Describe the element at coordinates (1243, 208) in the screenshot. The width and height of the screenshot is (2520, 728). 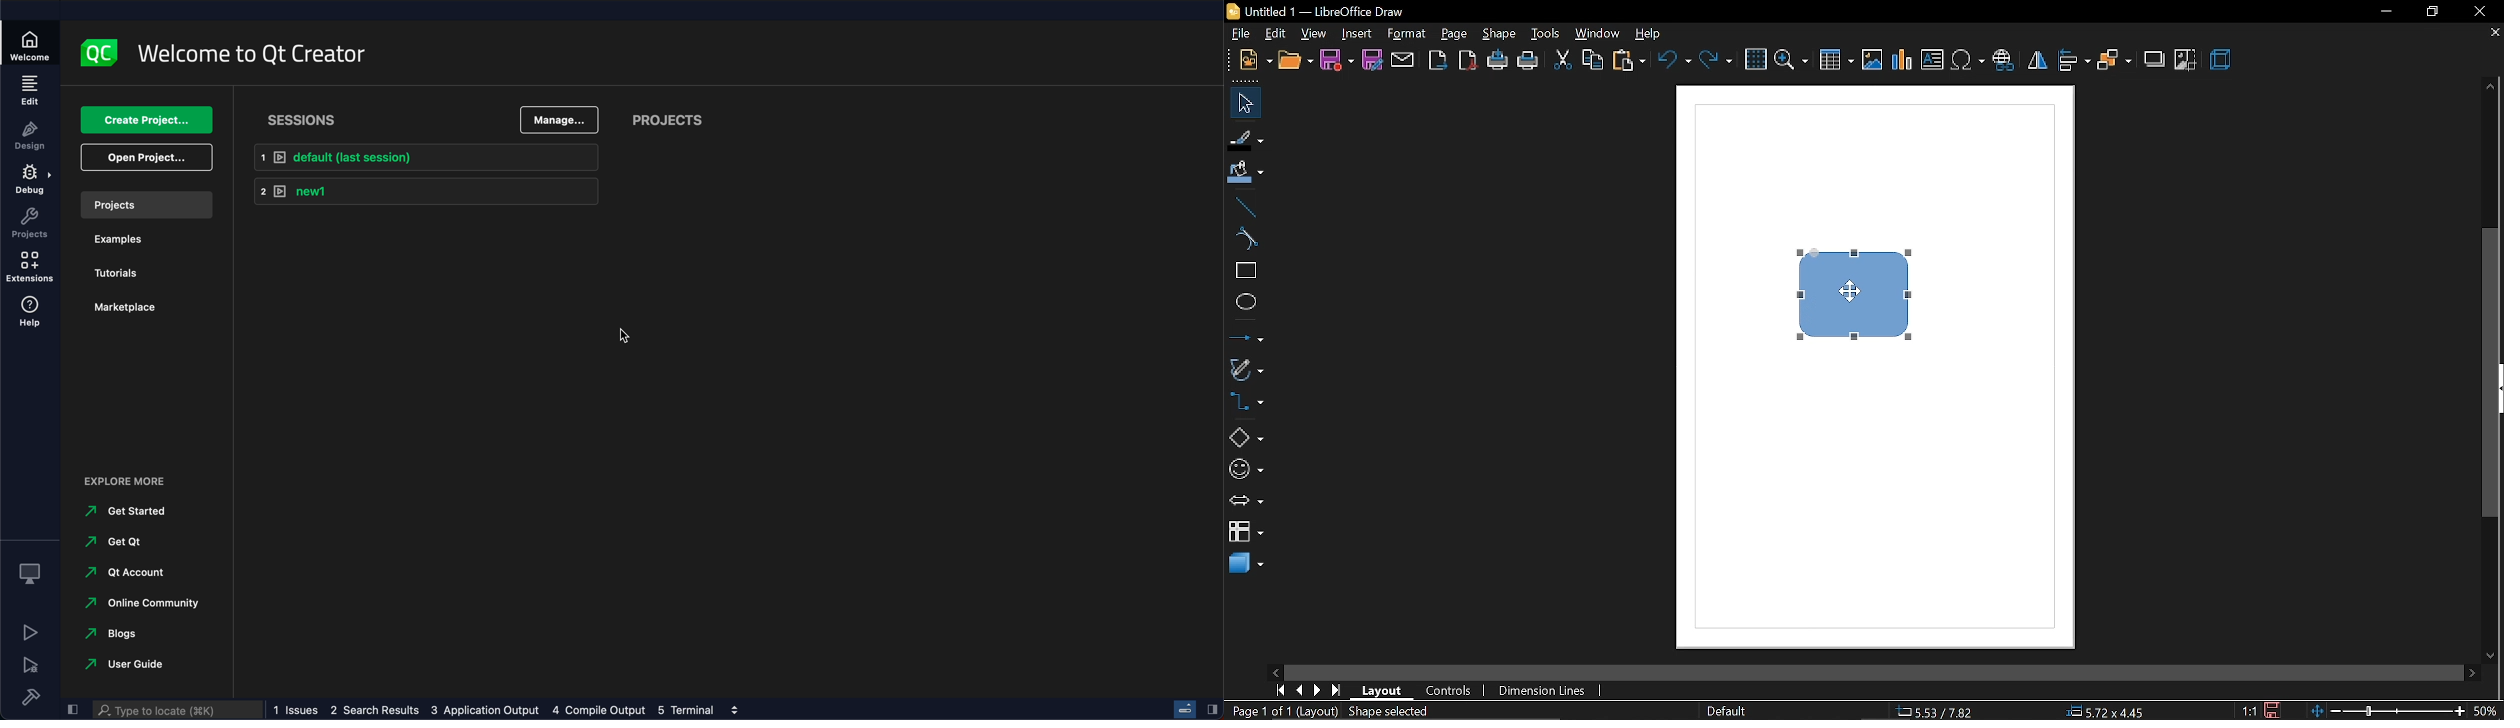
I see `line` at that location.